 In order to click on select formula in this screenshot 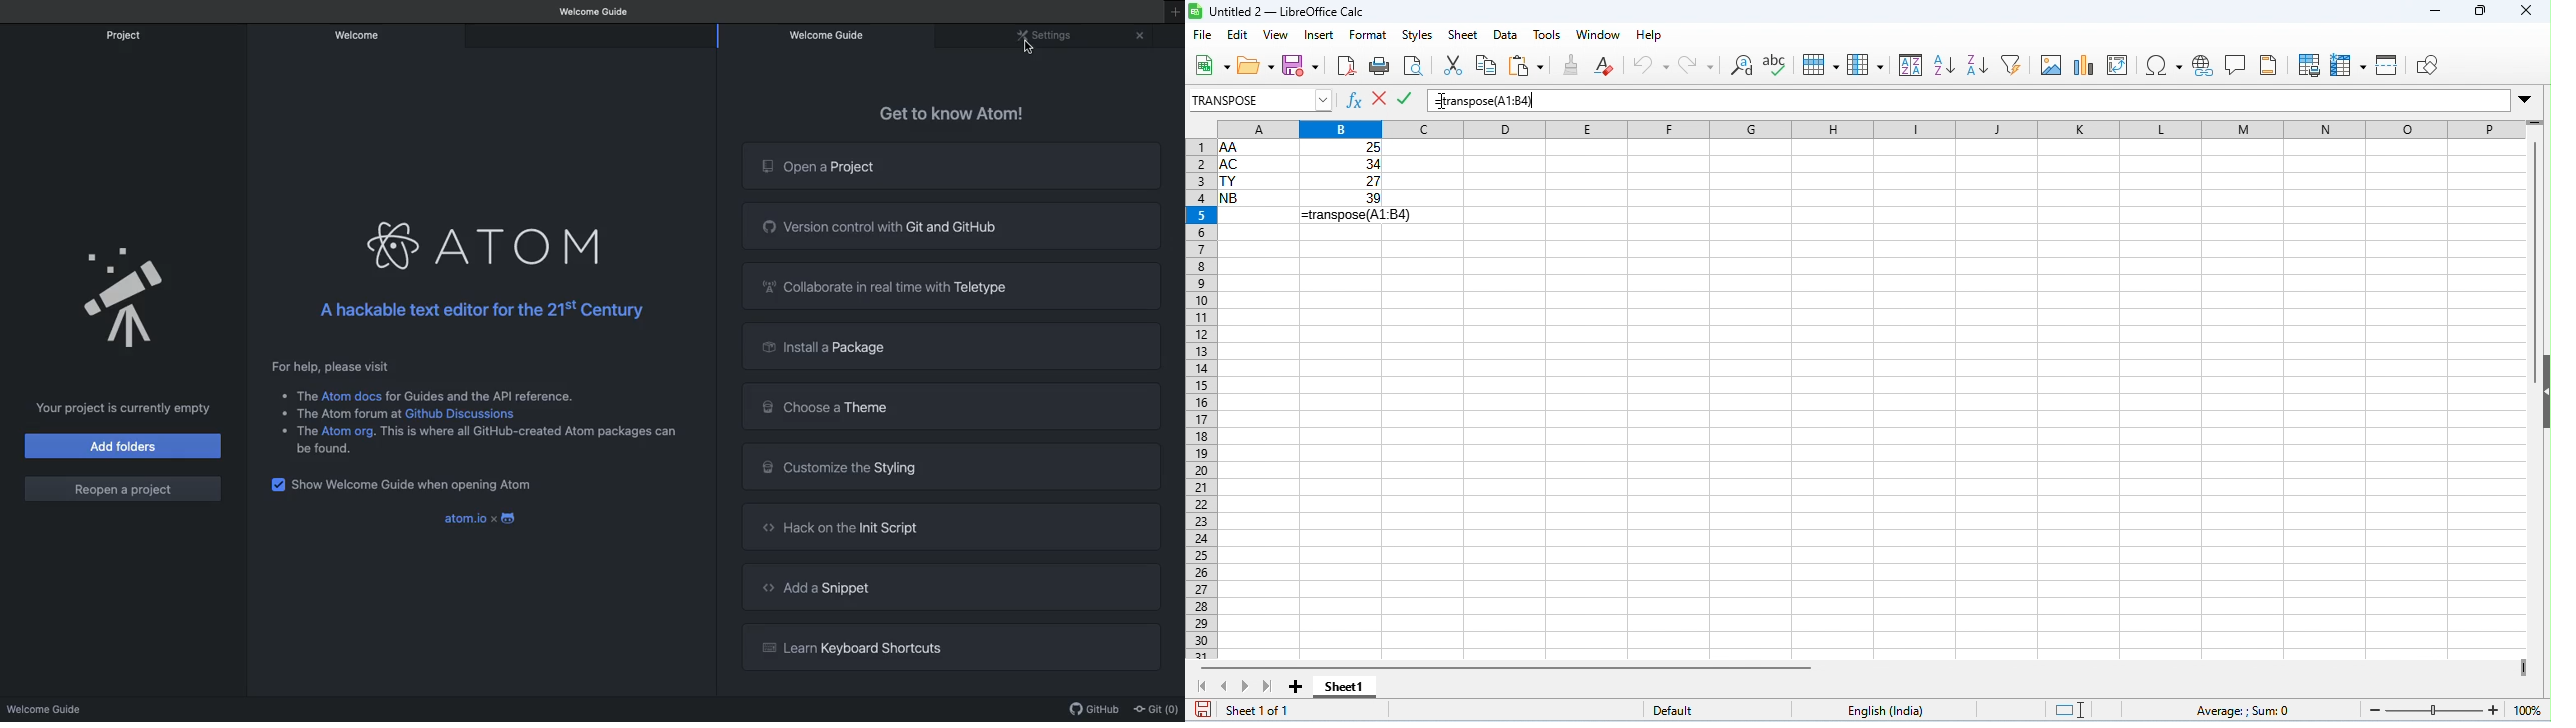, I will do `click(1261, 101)`.